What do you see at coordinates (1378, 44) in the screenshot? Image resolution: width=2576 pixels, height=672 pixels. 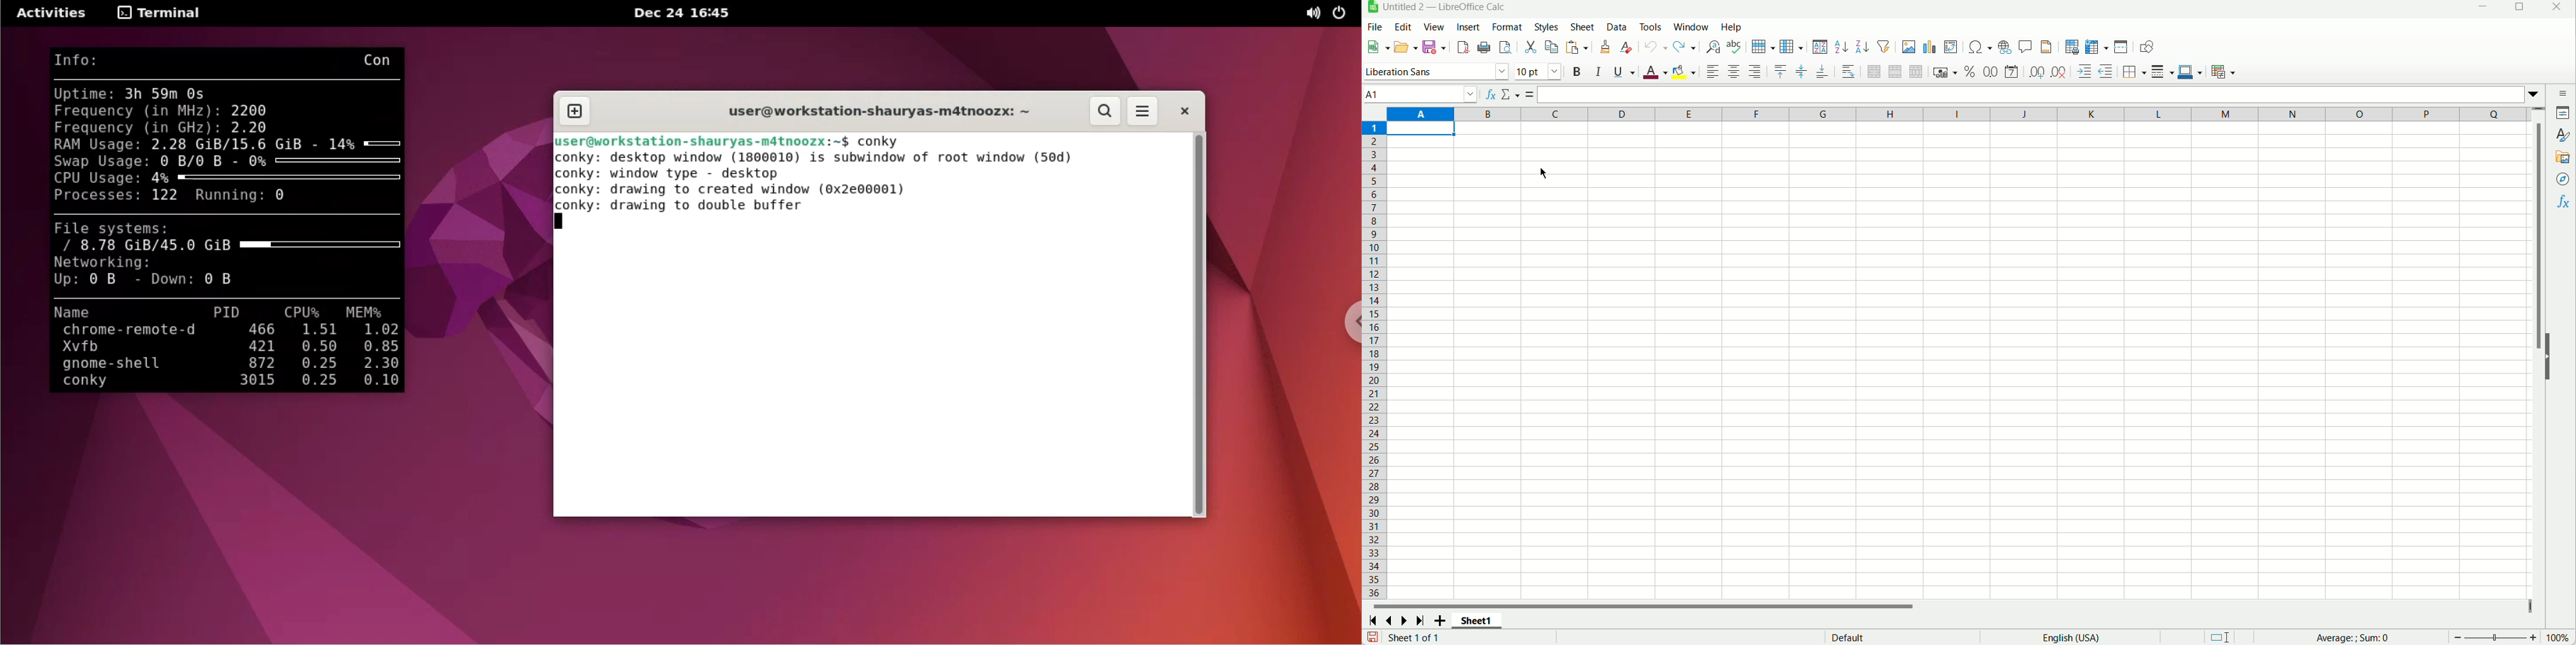 I see `New` at bounding box center [1378, 44].